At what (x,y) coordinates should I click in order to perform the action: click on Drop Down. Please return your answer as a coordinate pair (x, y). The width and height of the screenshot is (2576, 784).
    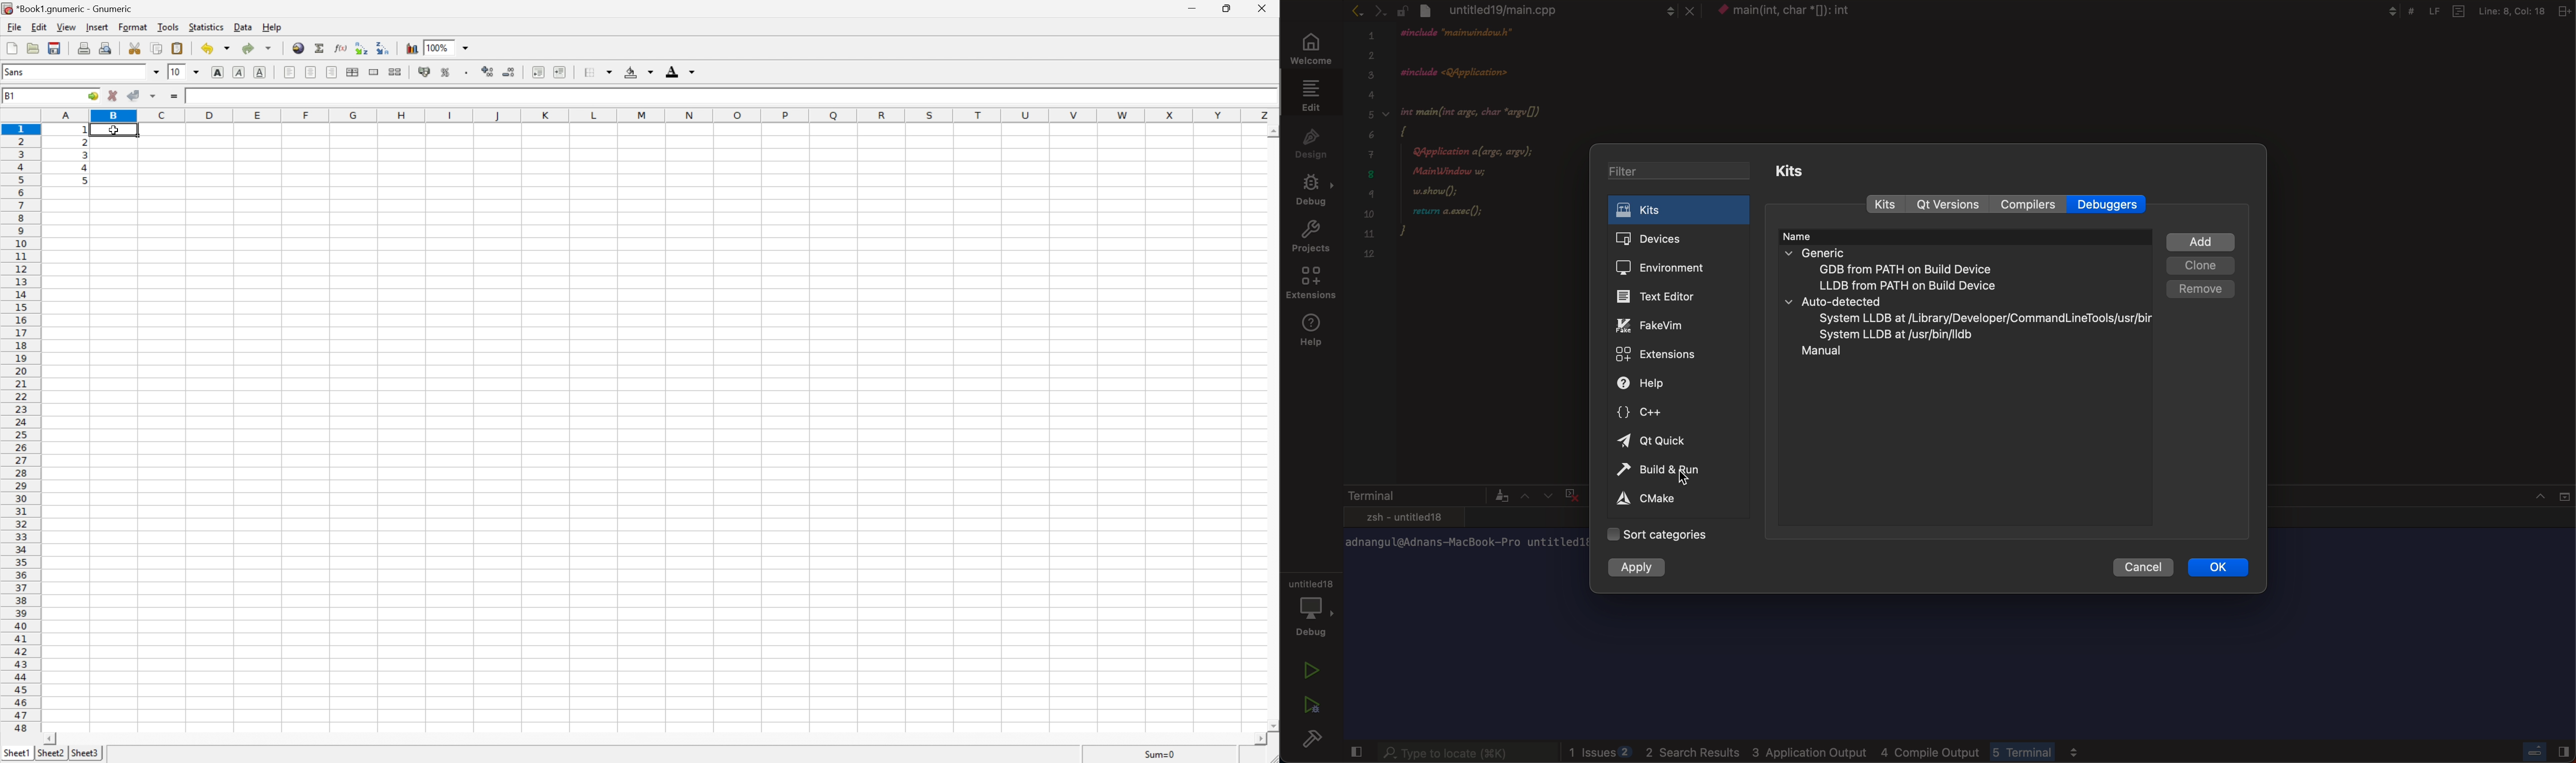
    Looking at the image, I should click on (465, 48).